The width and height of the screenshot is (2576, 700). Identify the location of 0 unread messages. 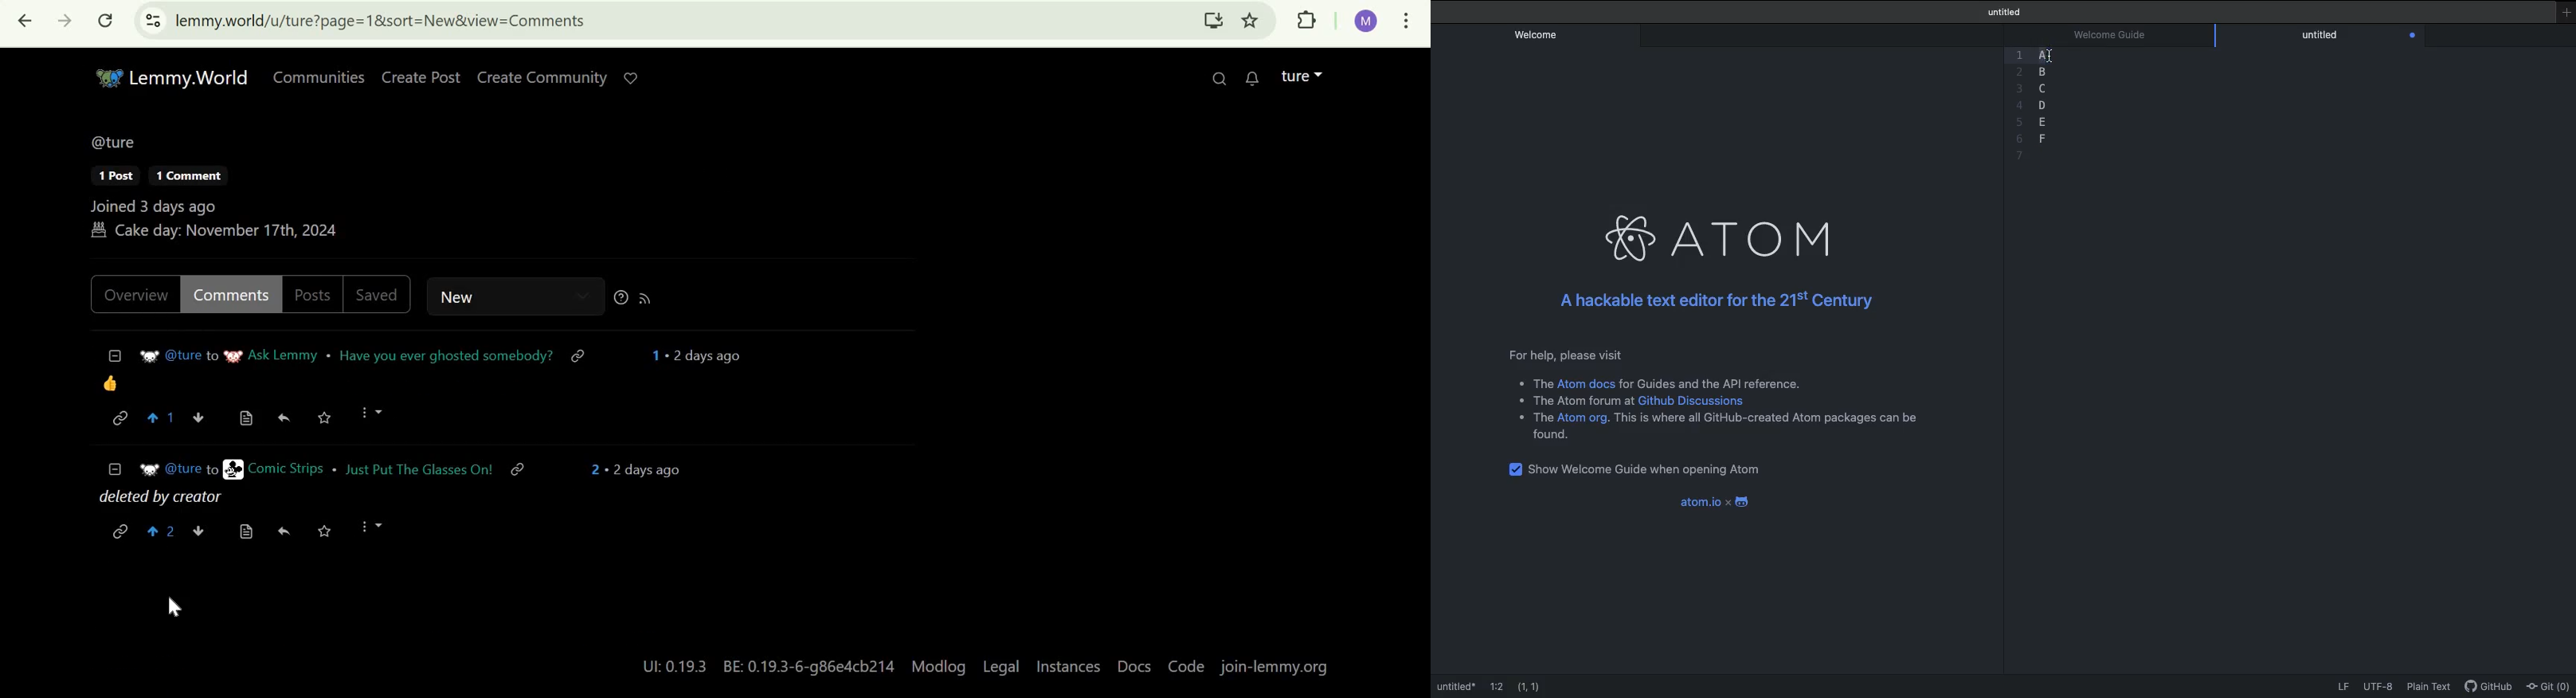
(1245, 77).